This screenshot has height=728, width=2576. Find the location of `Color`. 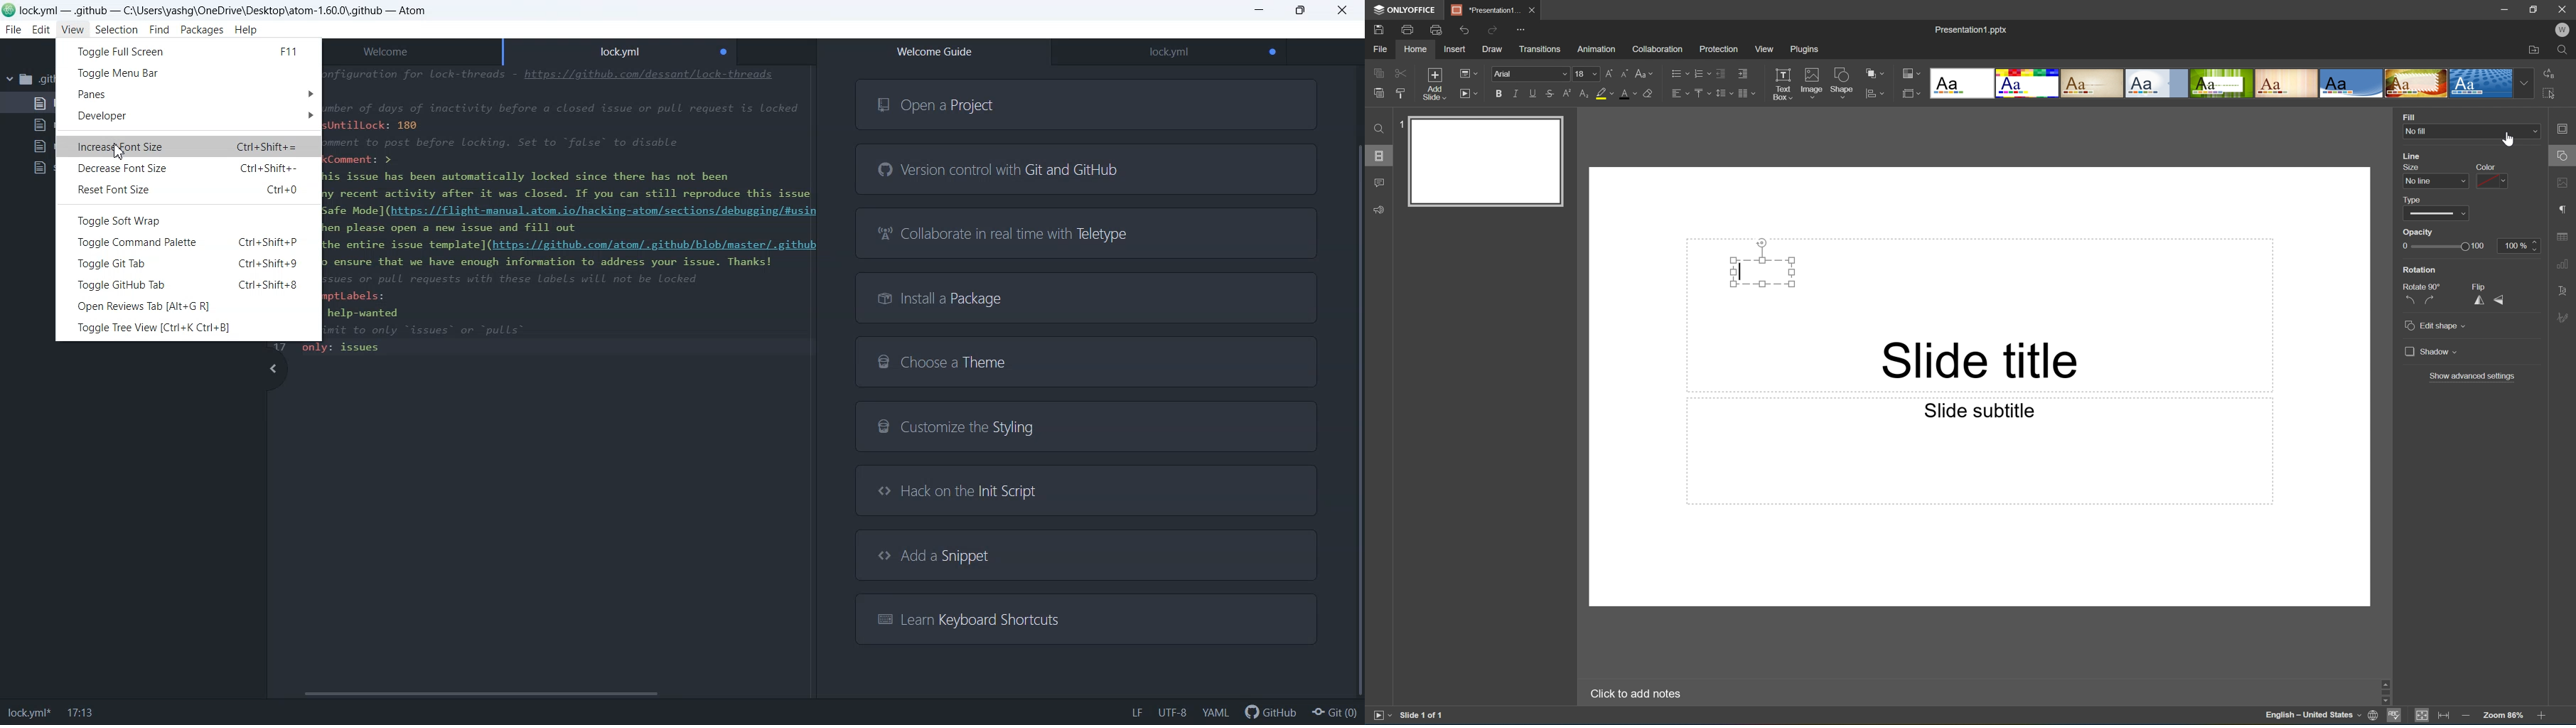

Color is located at coordinates (2487, 167).